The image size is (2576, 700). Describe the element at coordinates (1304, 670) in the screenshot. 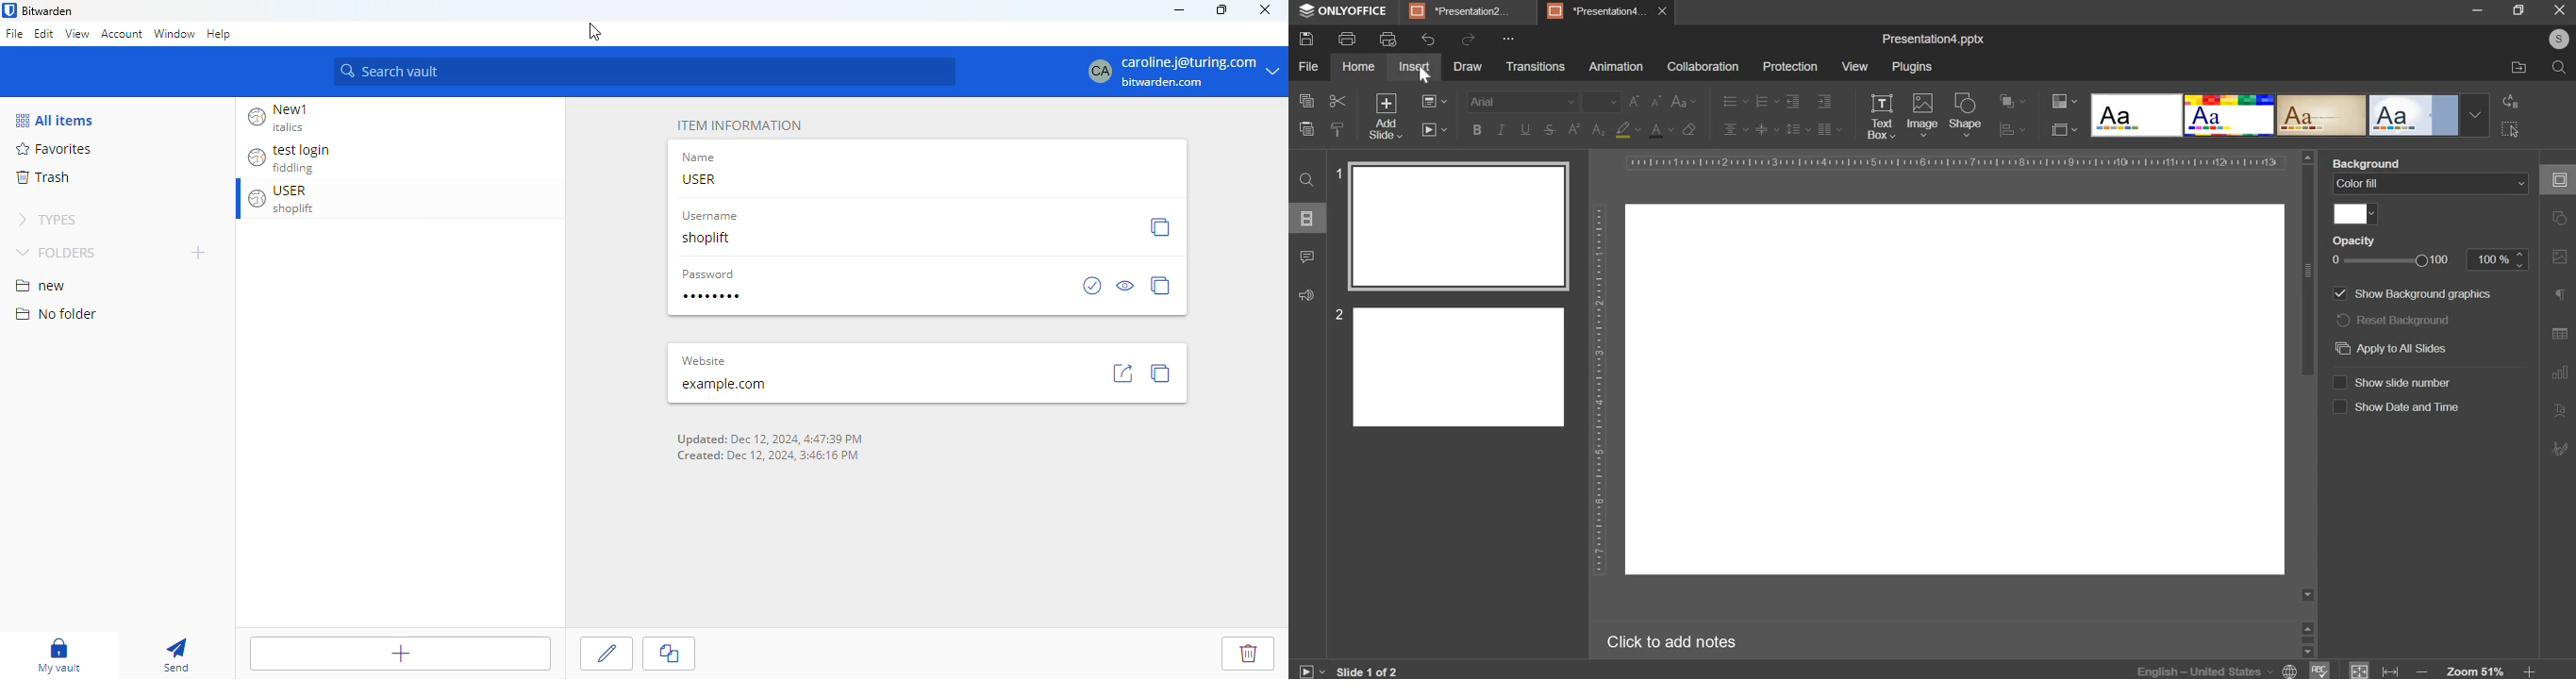

I see `play` at that location.